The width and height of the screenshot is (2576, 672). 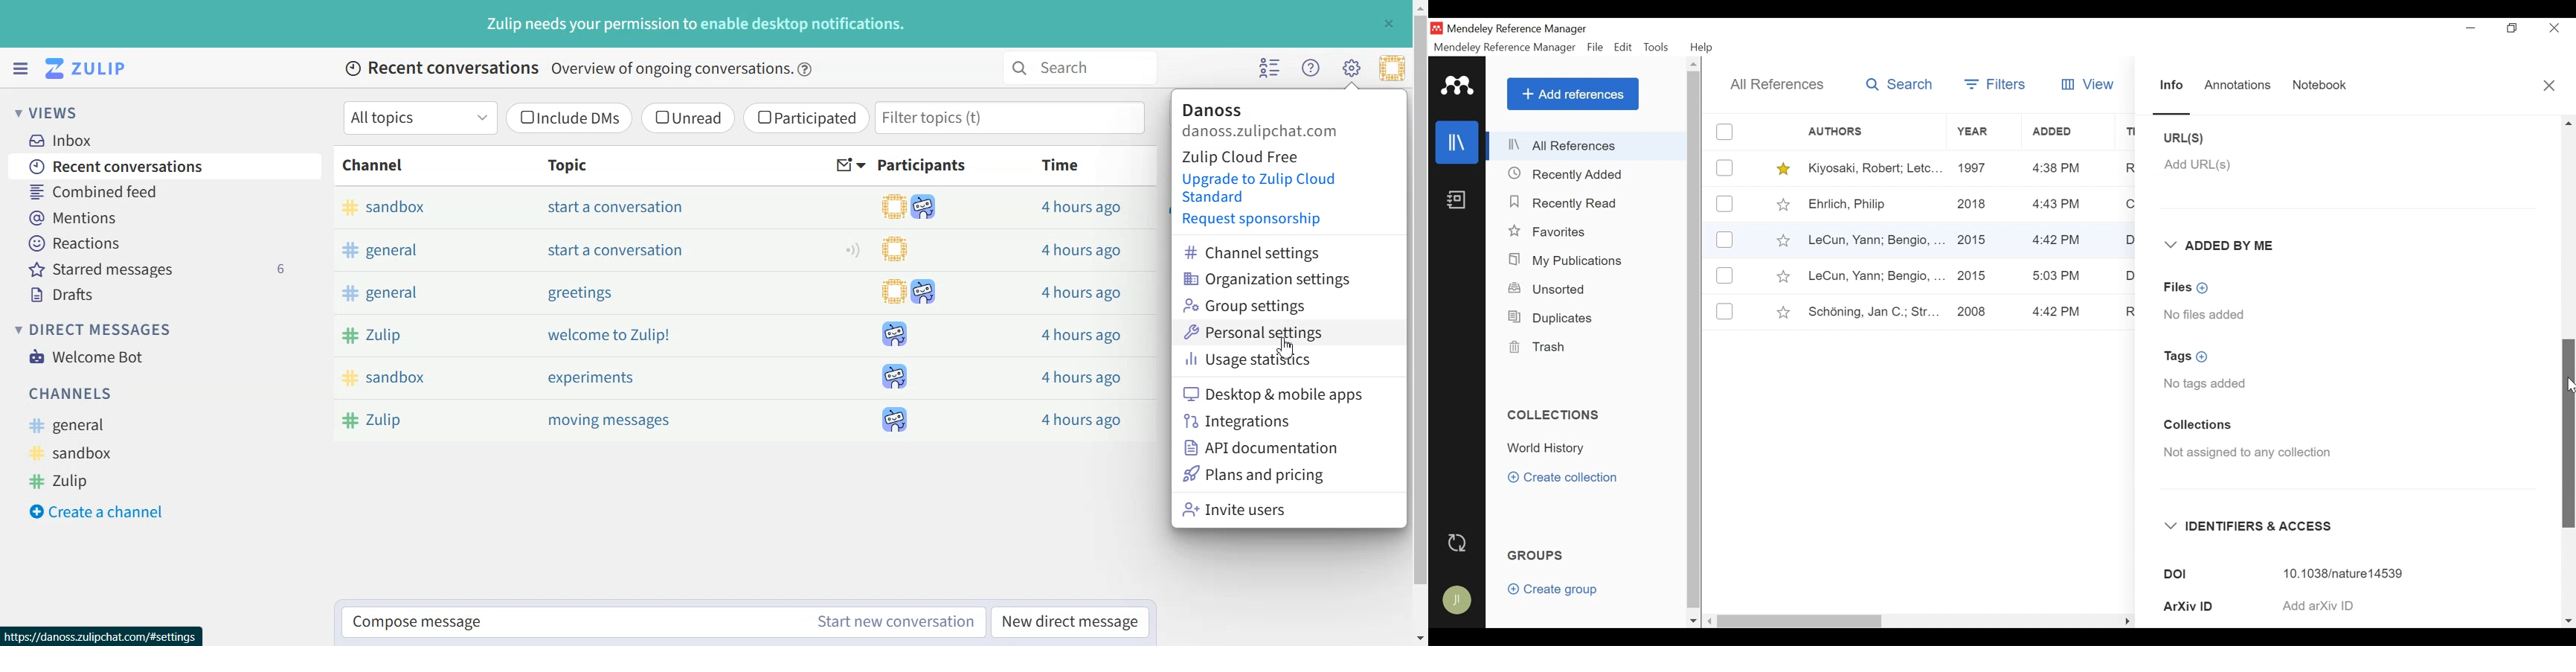 What do you see at coordinates (86, 355) in the screenshot?
I see `Welcome Bot` at bounding box center [86, 355].